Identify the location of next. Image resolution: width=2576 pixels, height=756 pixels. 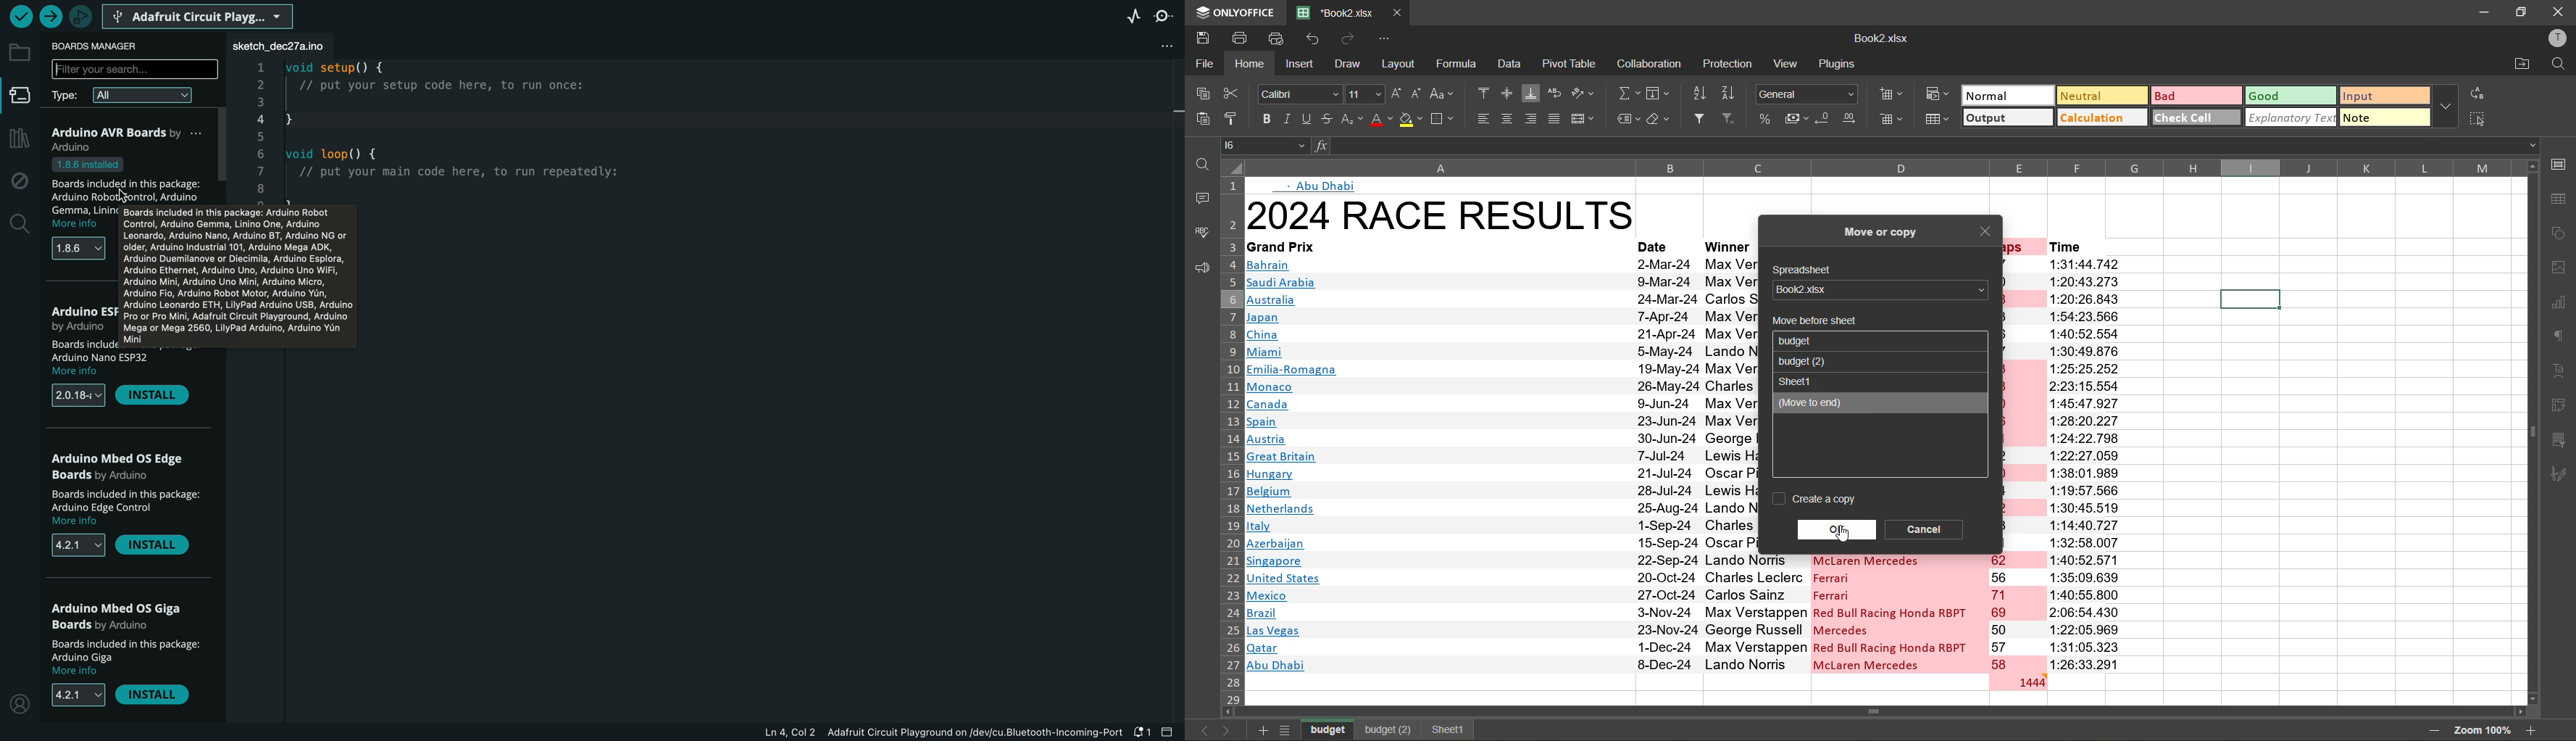
(1227, 729).